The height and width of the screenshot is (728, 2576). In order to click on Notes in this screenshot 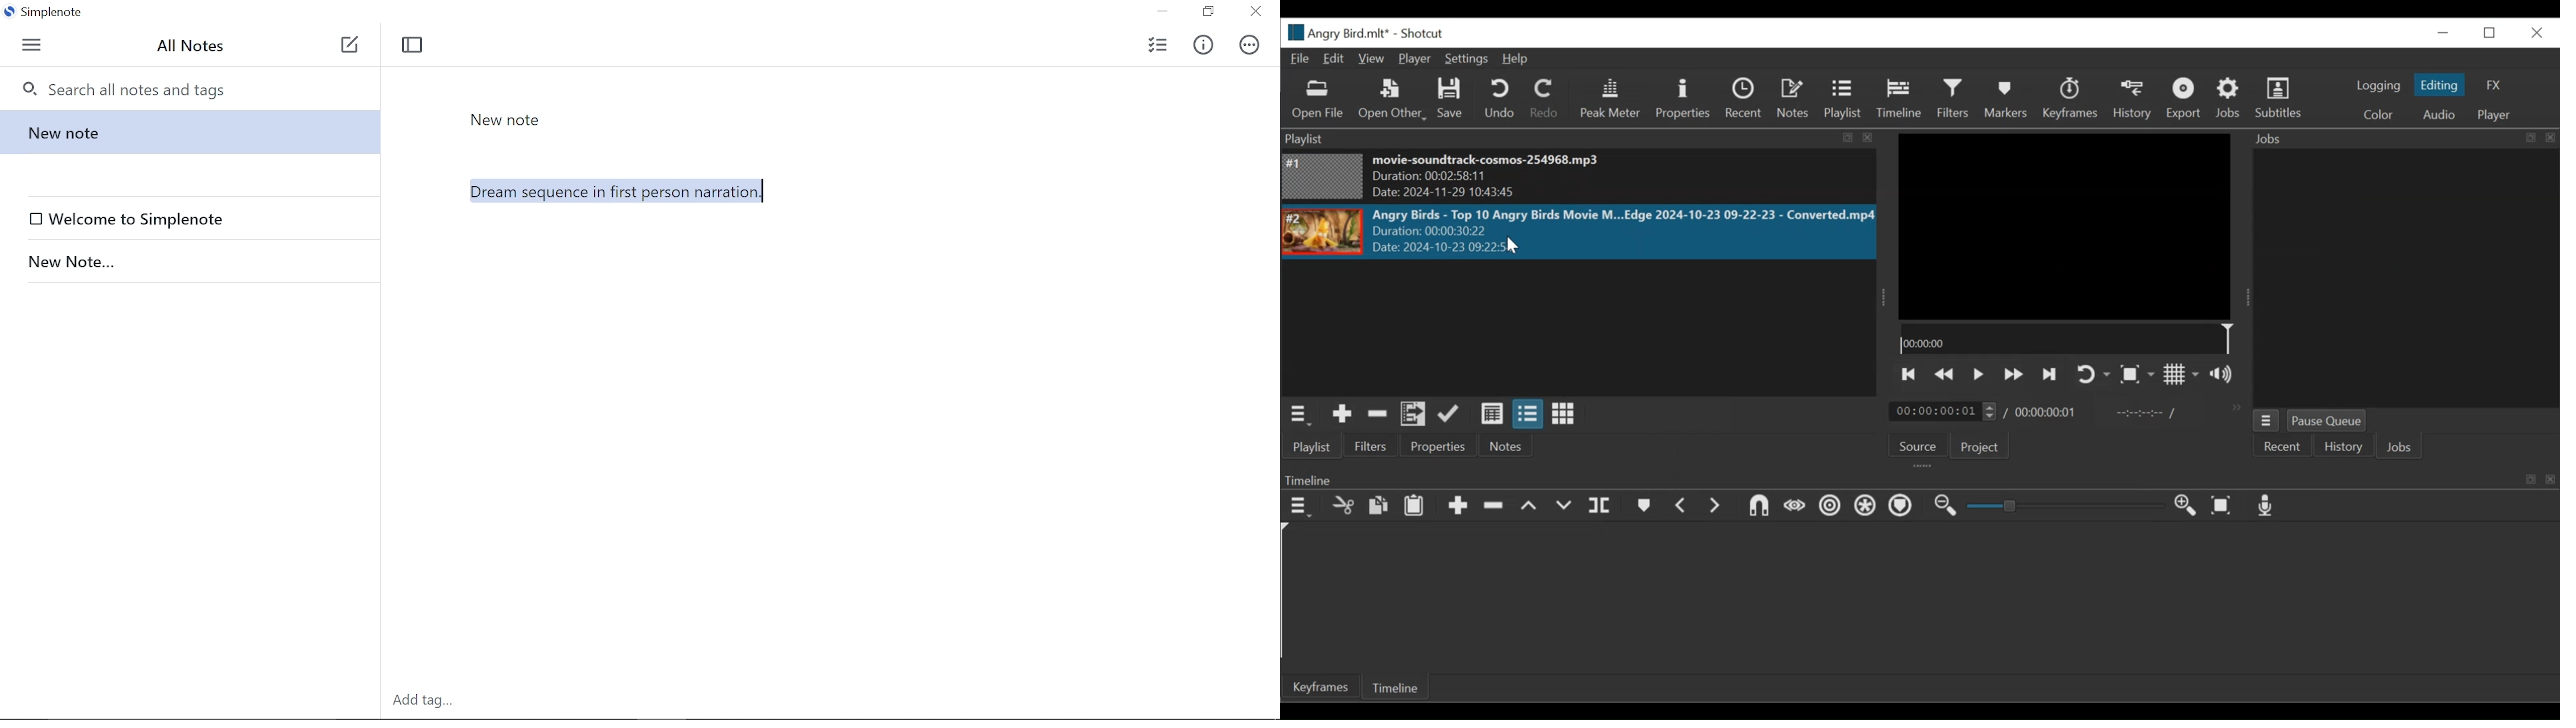, I will do `click(1791, 98)`.